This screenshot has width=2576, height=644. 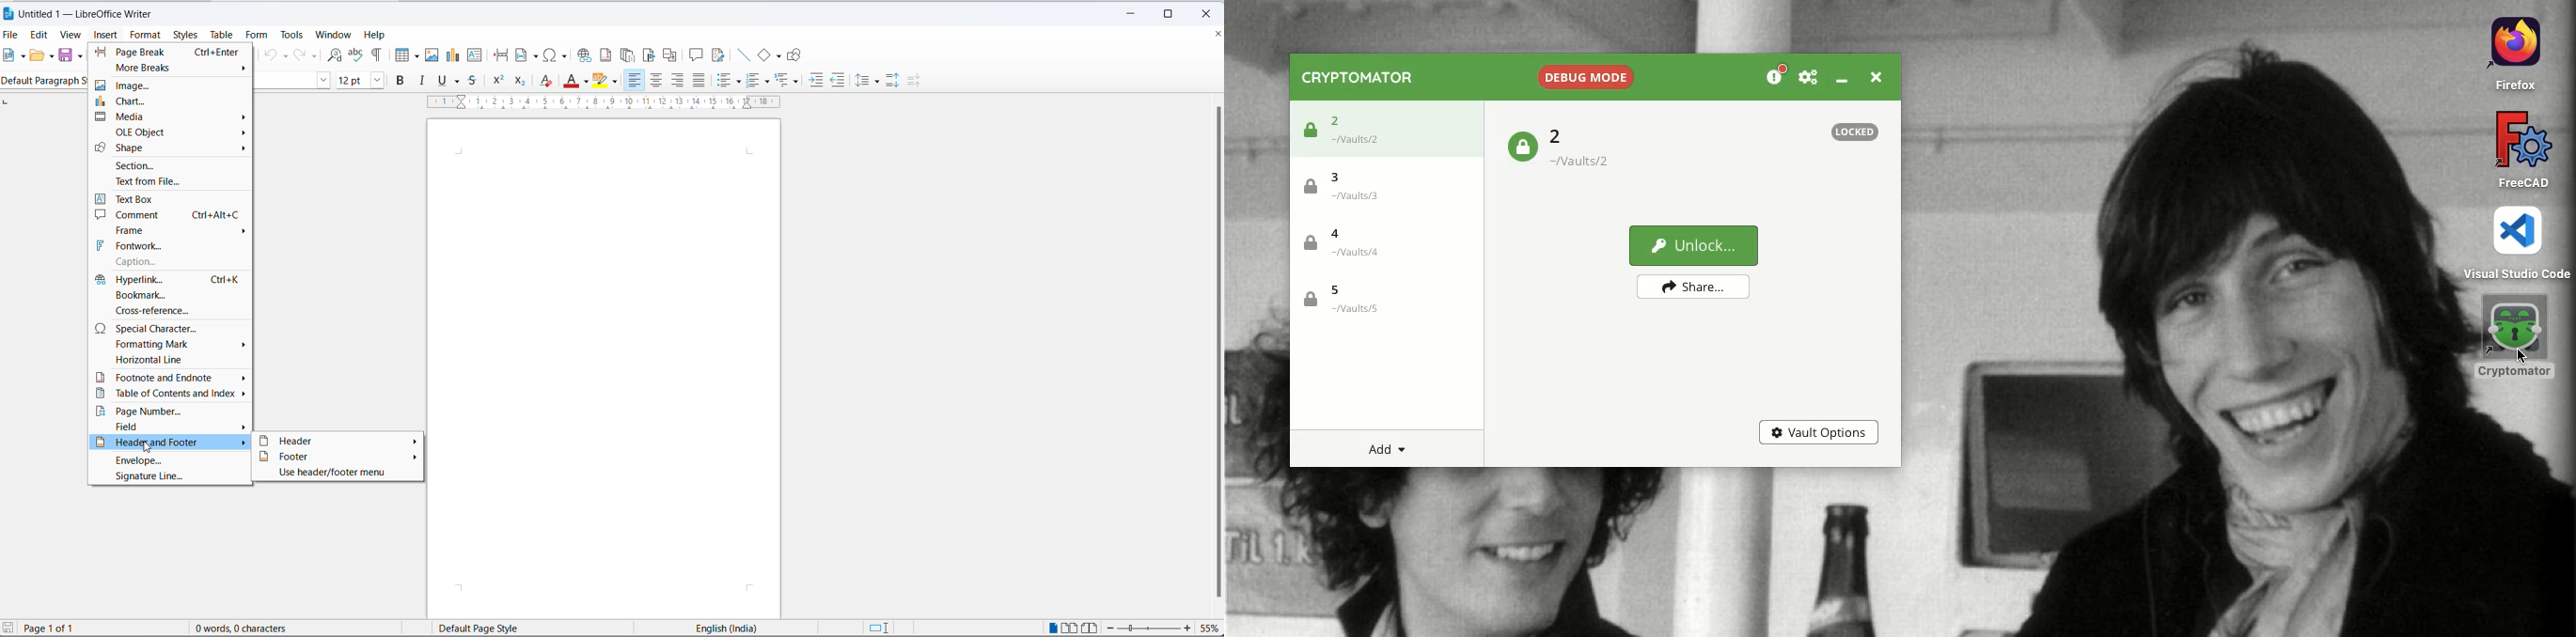 I want to click on strike through, so click(x=473, y=82).